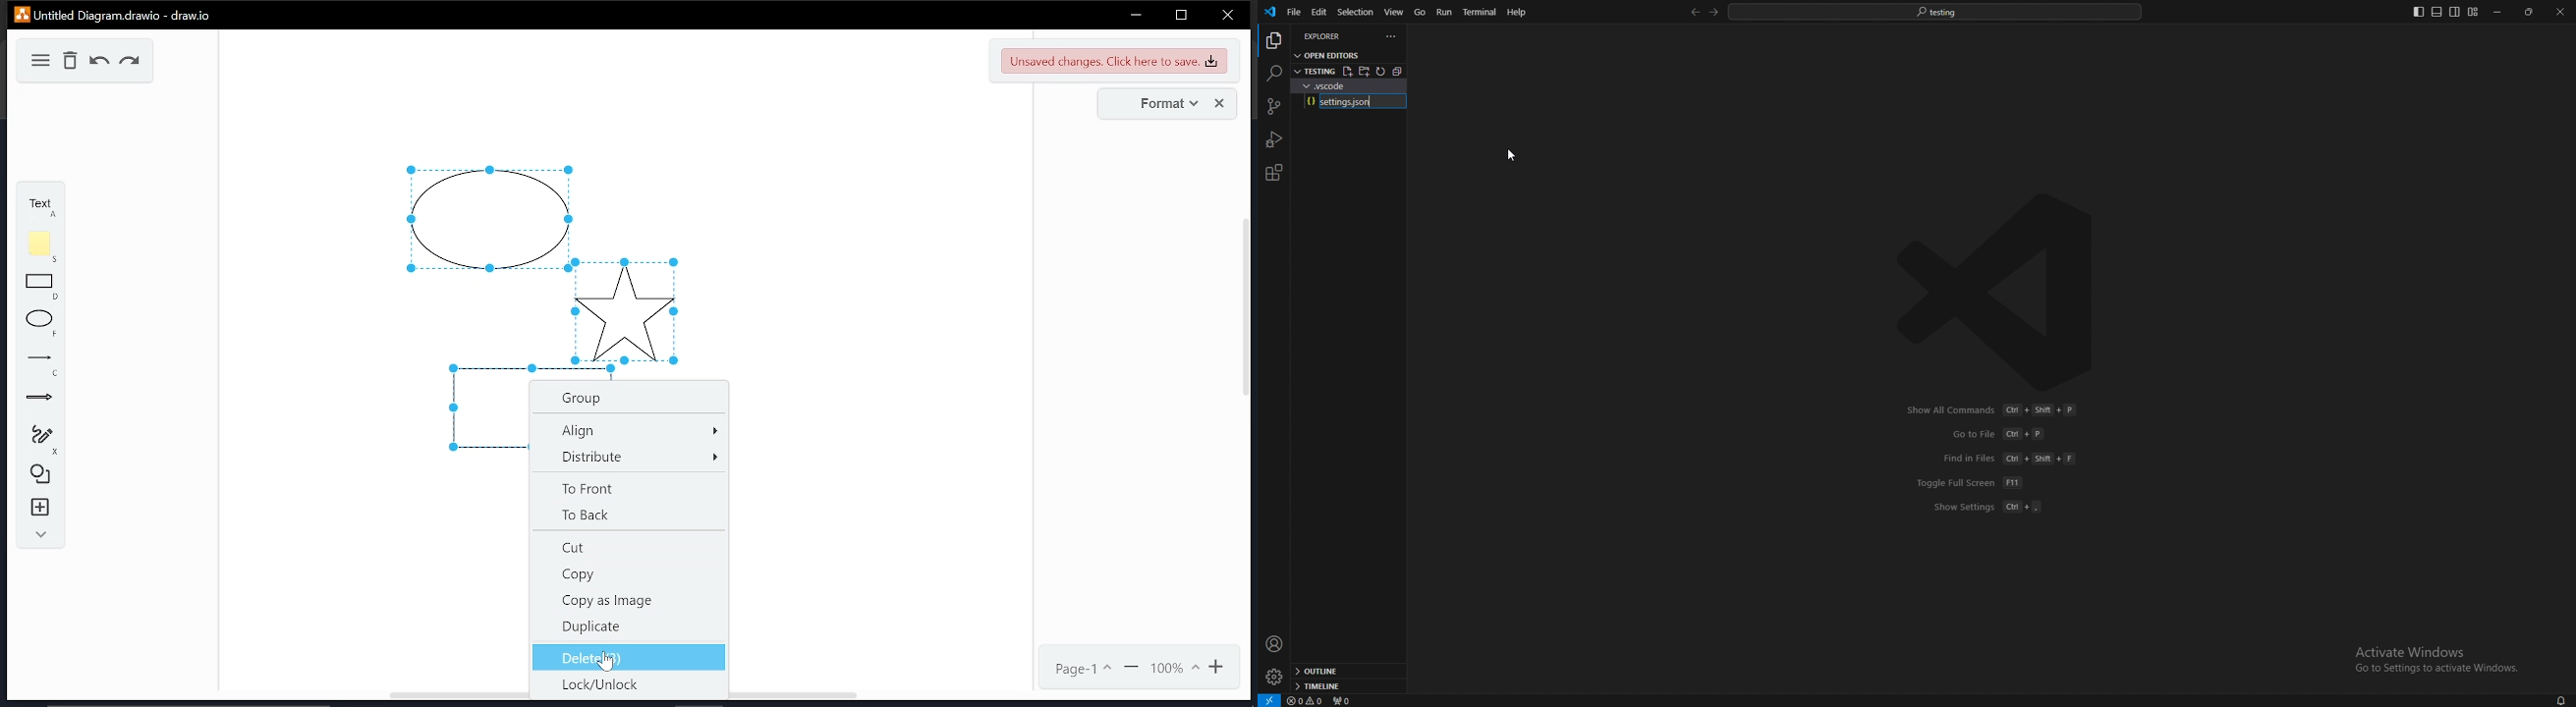  What do you see at coordinates (1219, 667) in the screenshot?
I see `zoom in` at bounding box center [1219, 667].